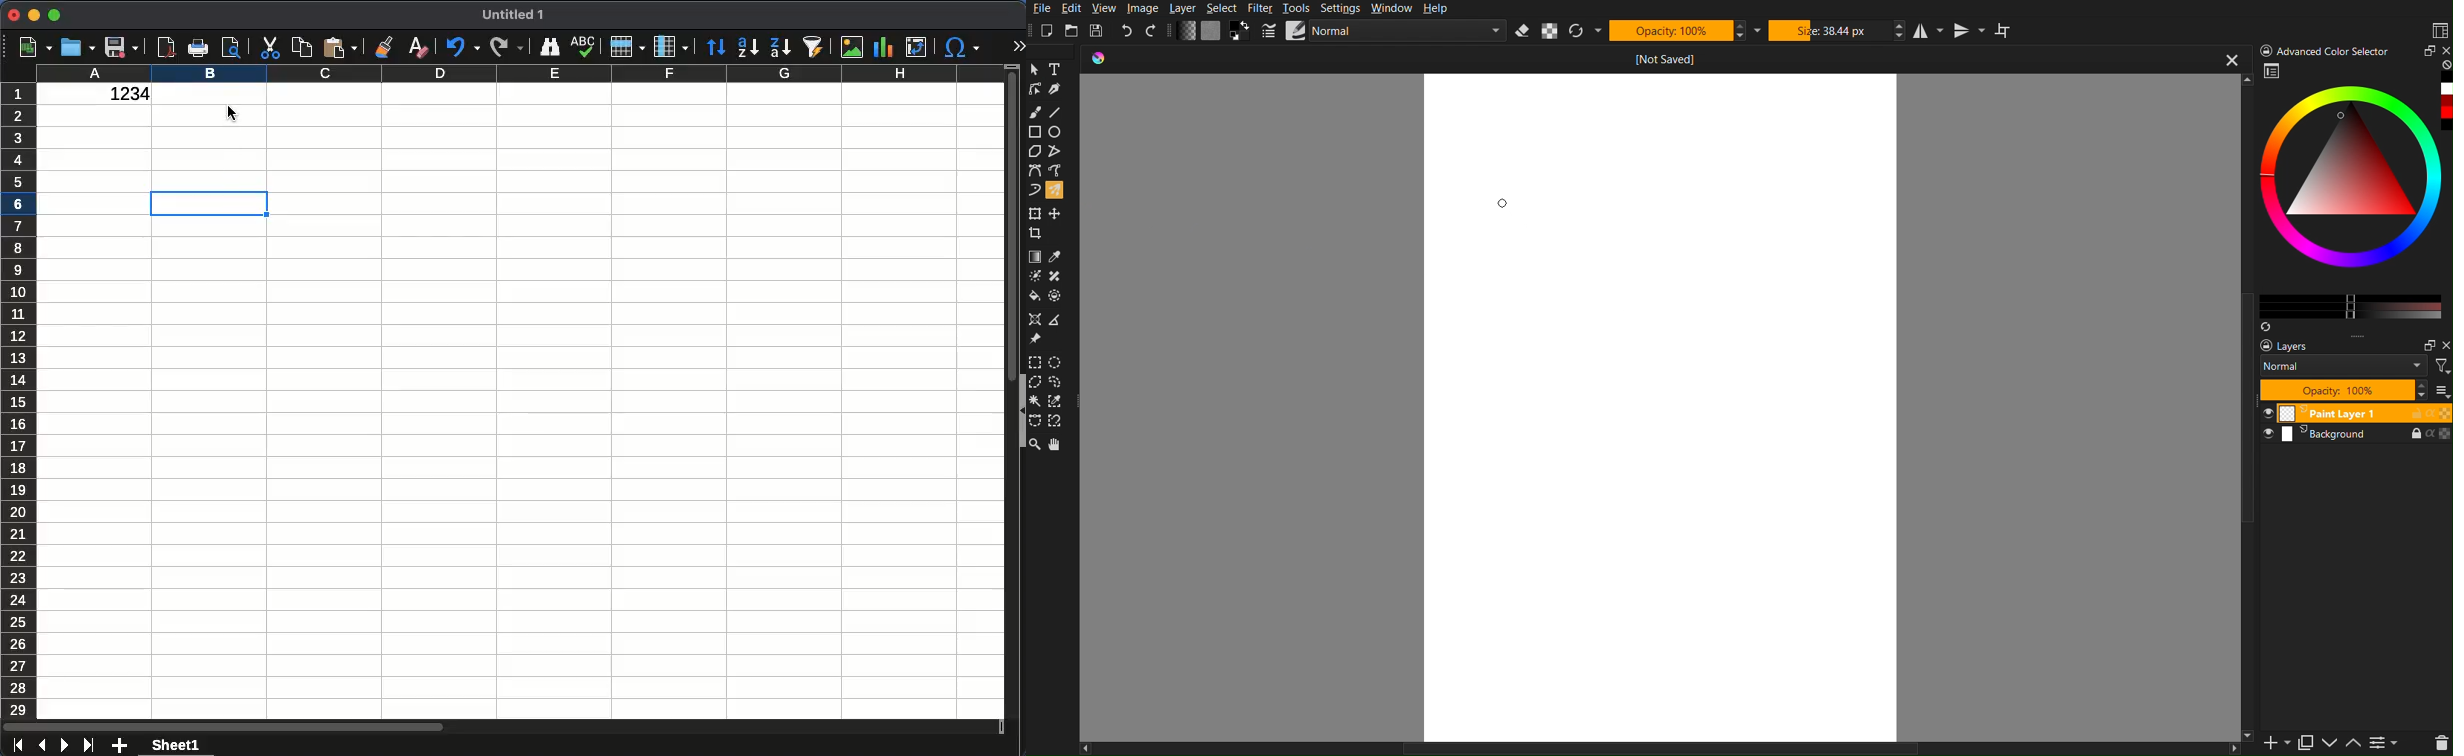 This screenshot has height=756, width=2464. What do you see at coordinates (63, 746) in the screenshot?
I see `next sheet` at bounding box center [63, 746].